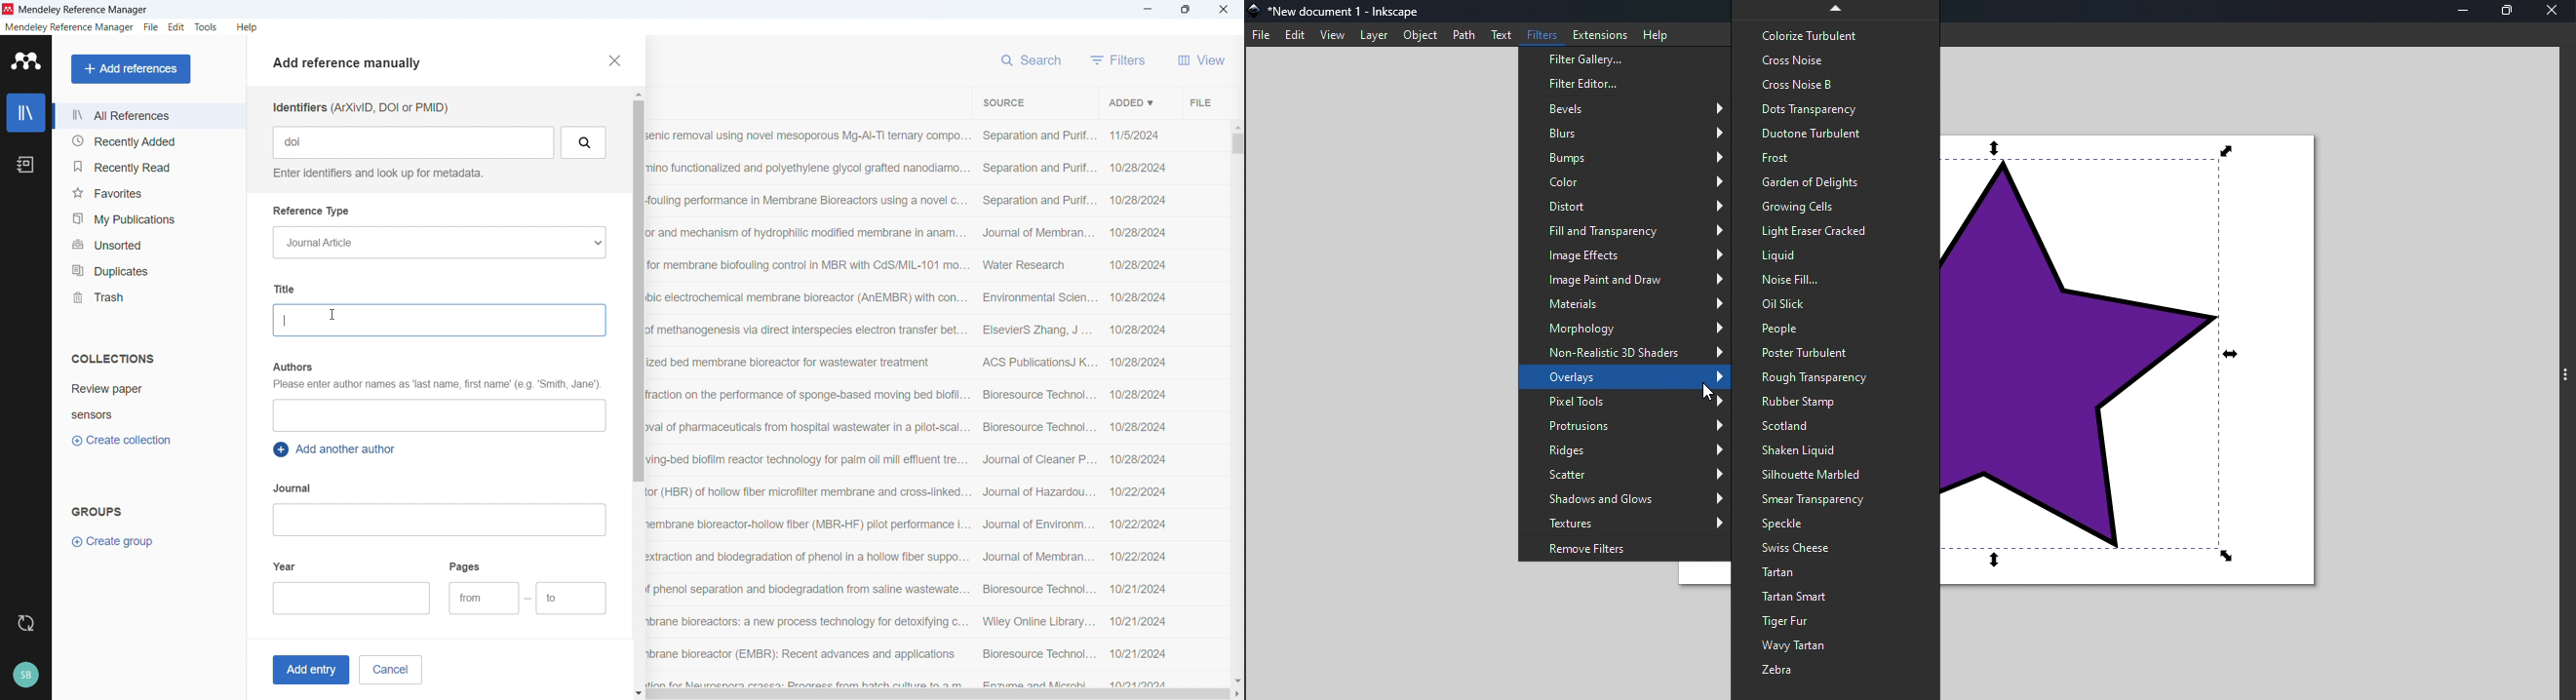 This screenshot has width=2576, height=700. Describe the element at coordinates (1836, 452) in the screenshot. I see `Shaken liquid` at that location.